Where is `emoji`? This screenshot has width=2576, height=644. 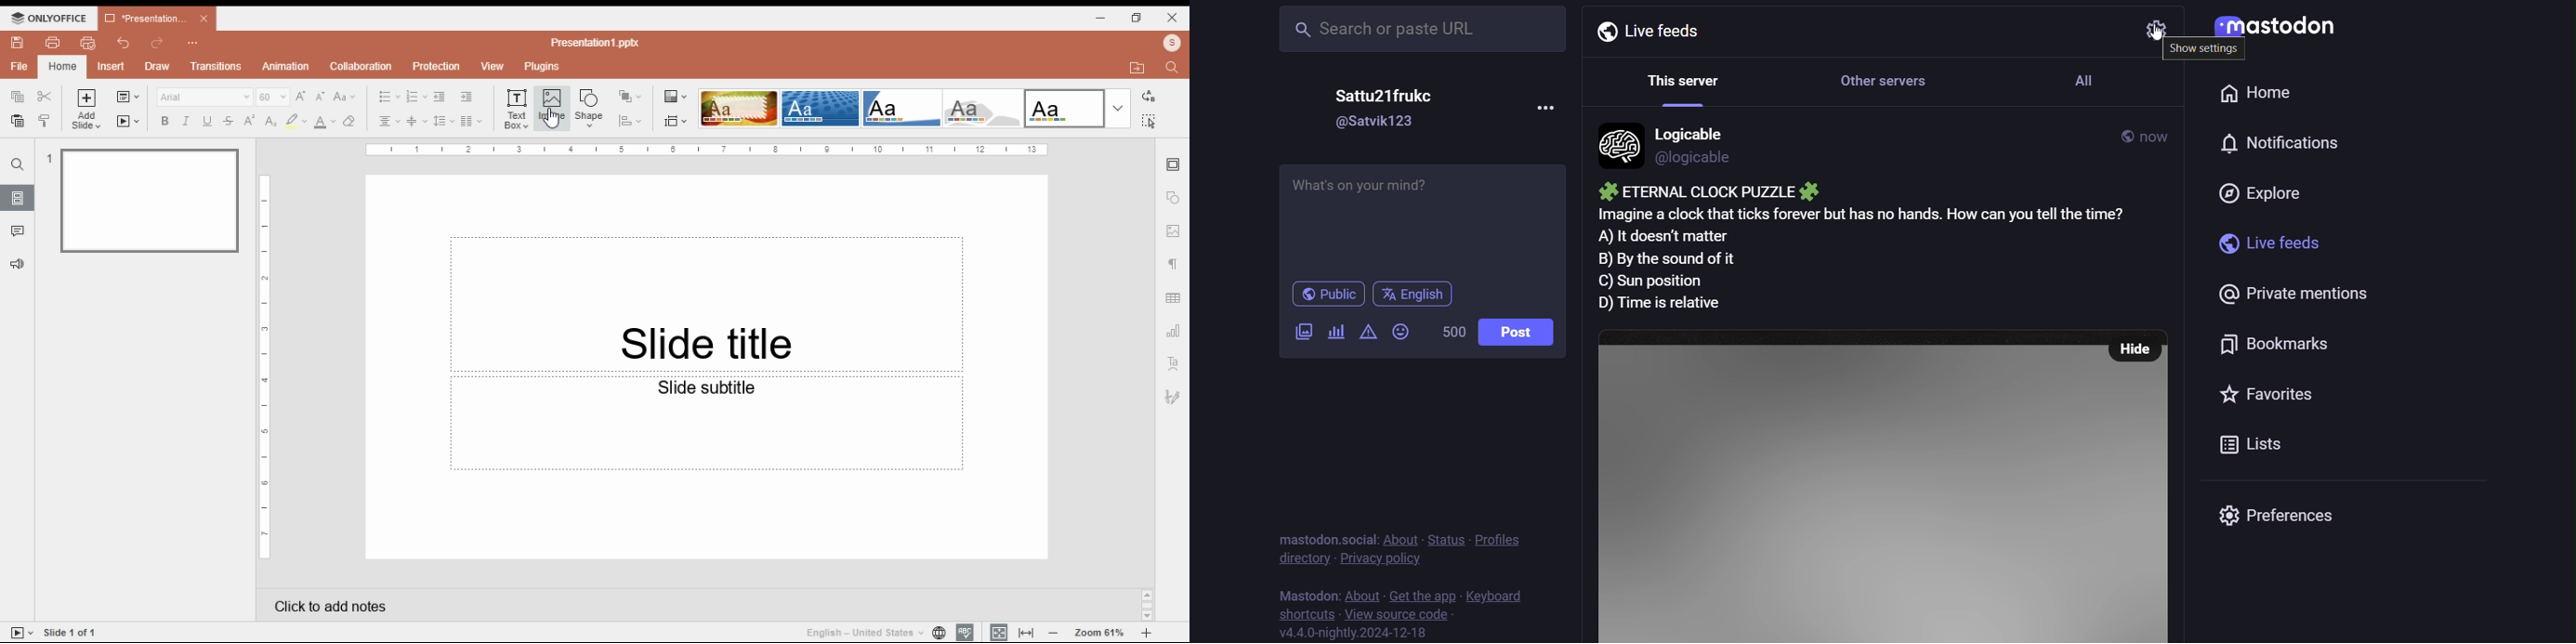 emoji is located at coordinates (1398, 331).